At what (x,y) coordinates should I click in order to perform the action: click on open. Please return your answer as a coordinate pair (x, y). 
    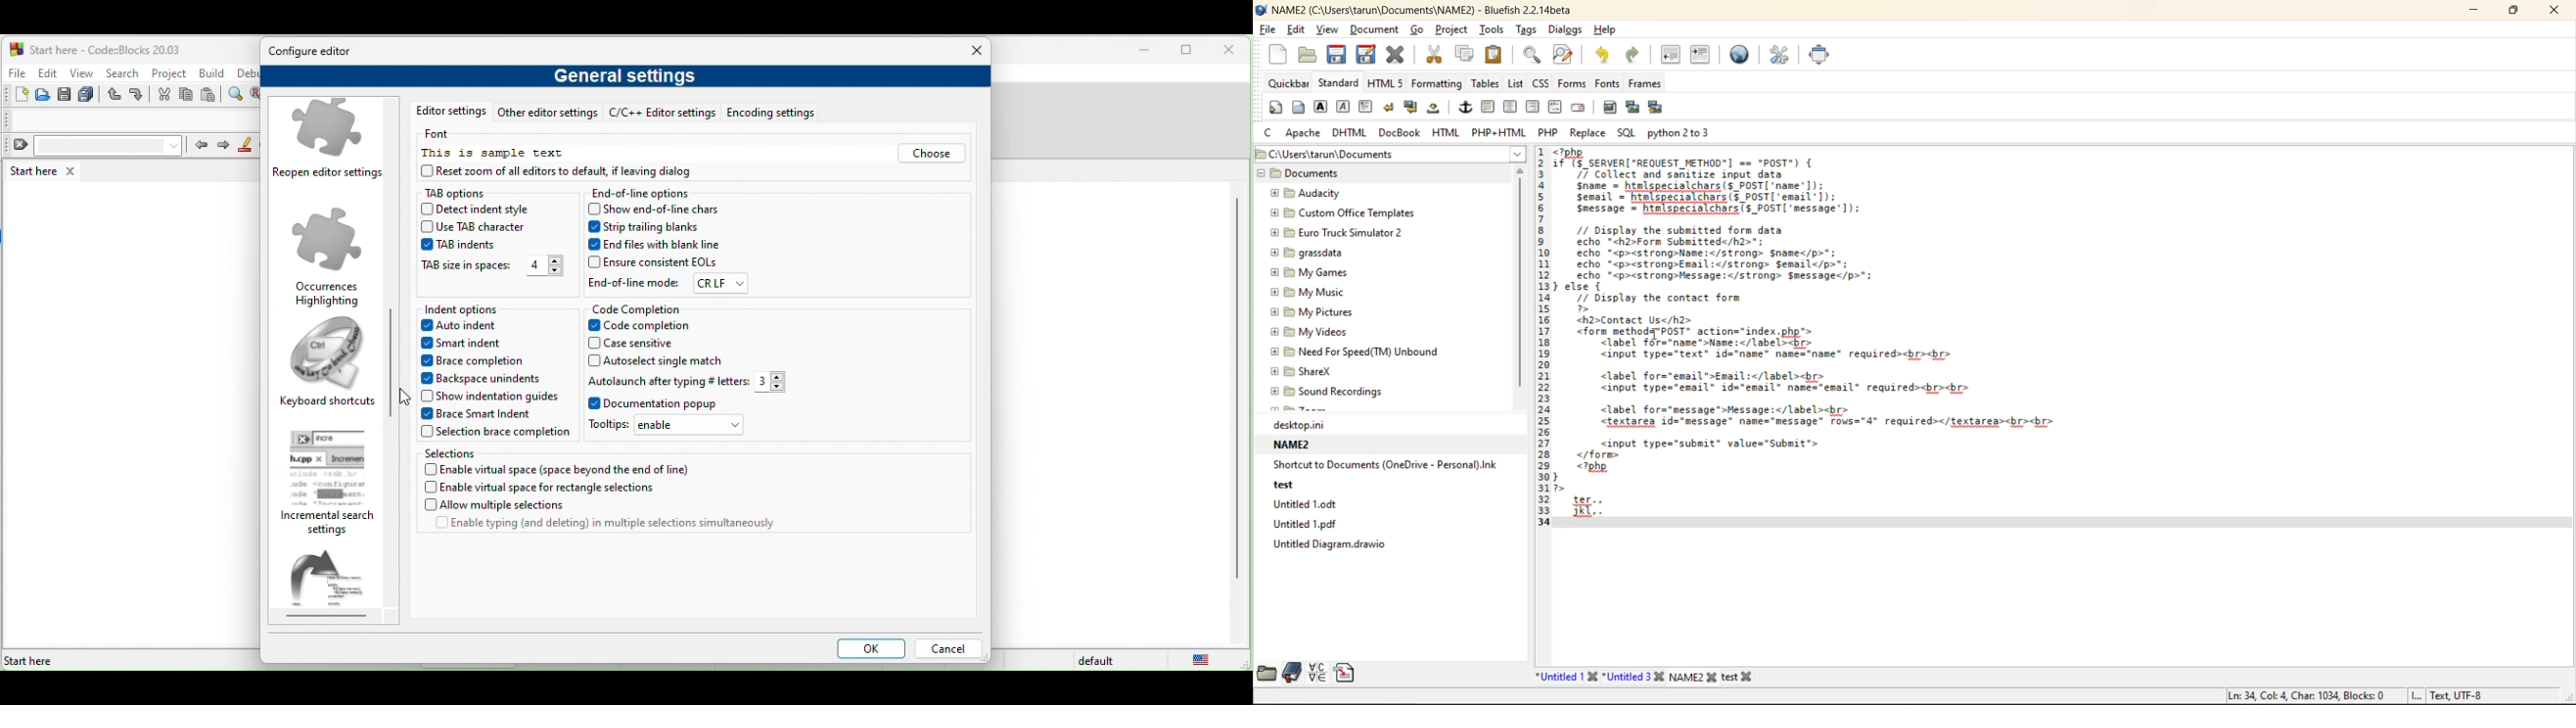
    Looking at the image, I should click on (1304, 55).